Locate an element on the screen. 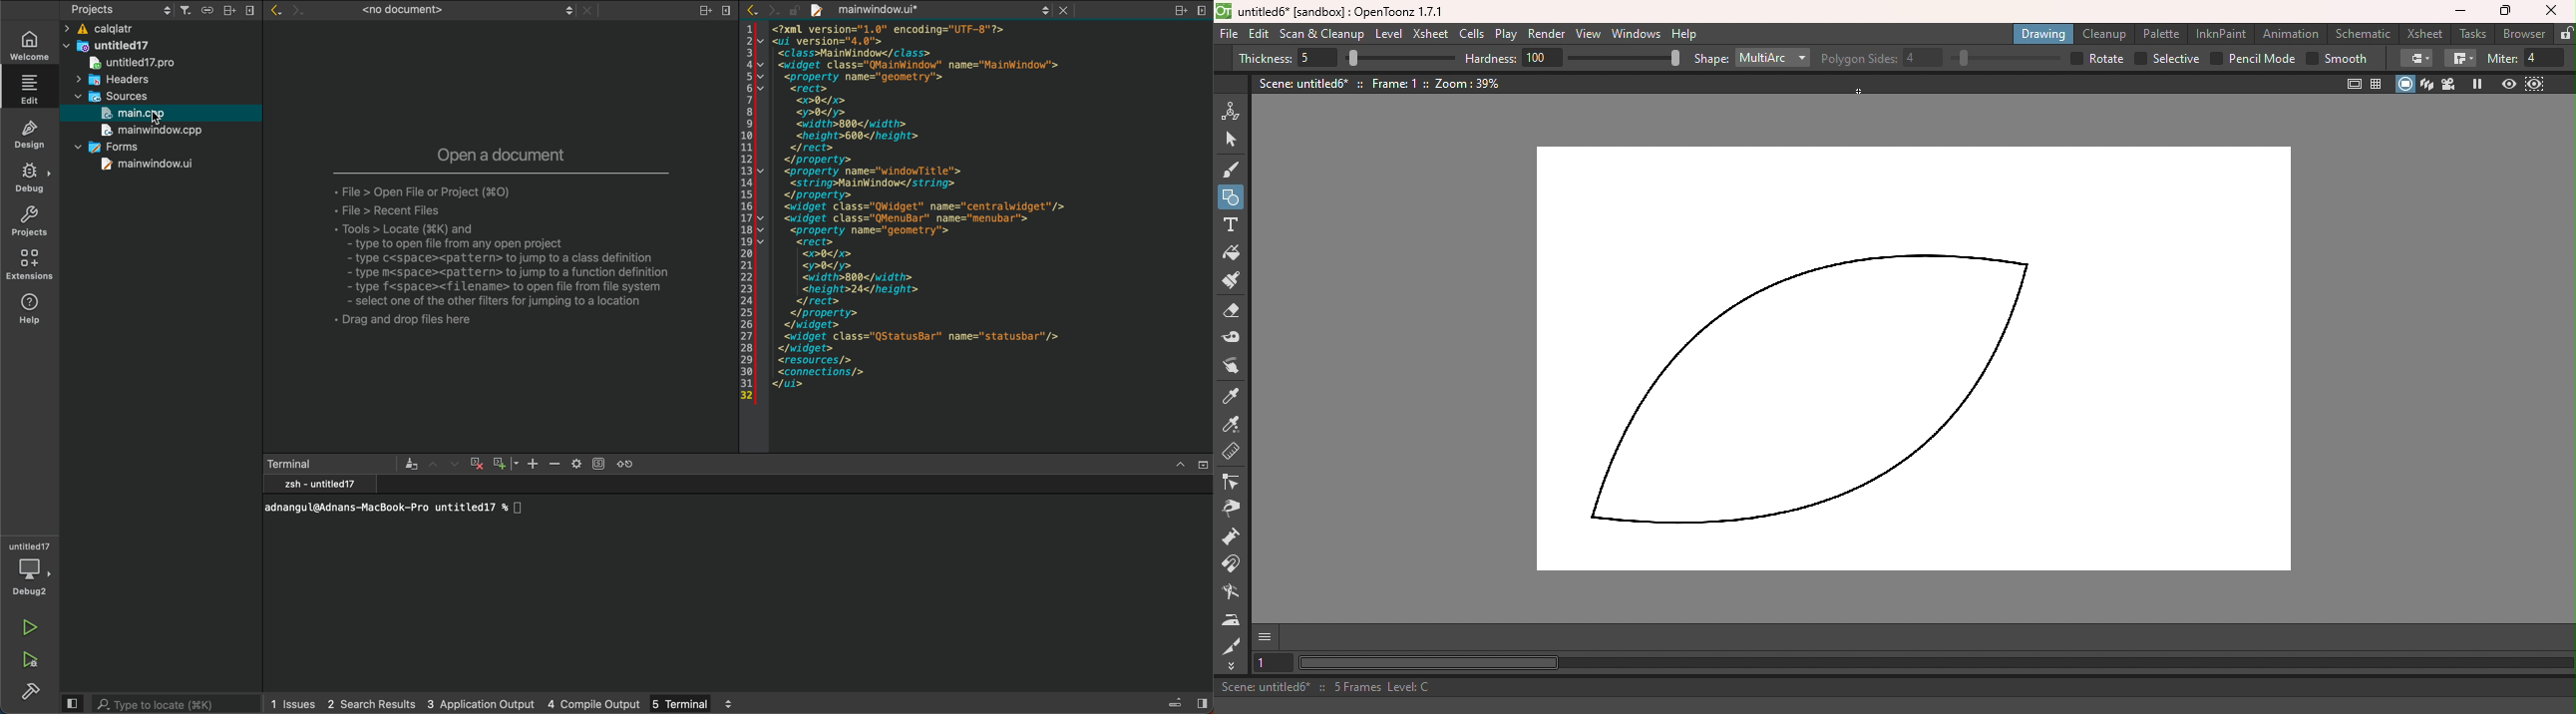 The height and width of the screenshot is (728, 2576). cursorc is located at coordinates (155, 122).